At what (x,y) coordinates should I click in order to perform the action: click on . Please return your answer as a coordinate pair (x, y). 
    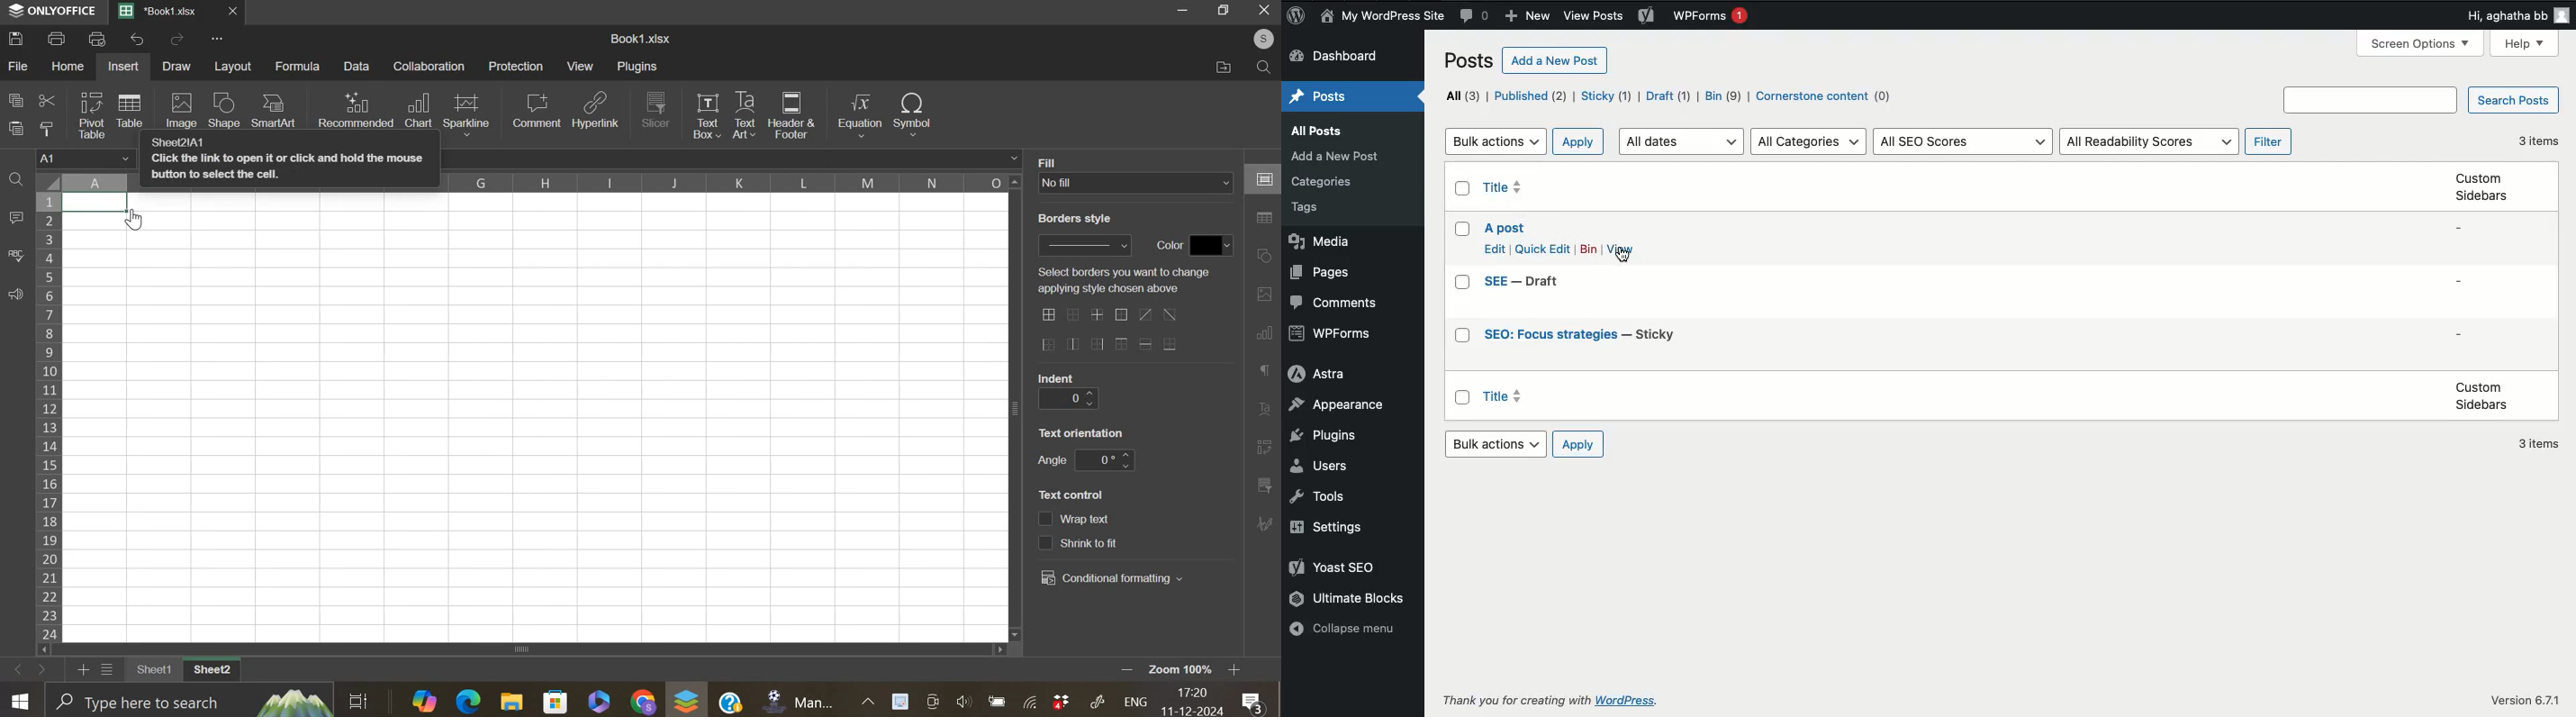
    Looking at the image, I should click on (1626, 702).